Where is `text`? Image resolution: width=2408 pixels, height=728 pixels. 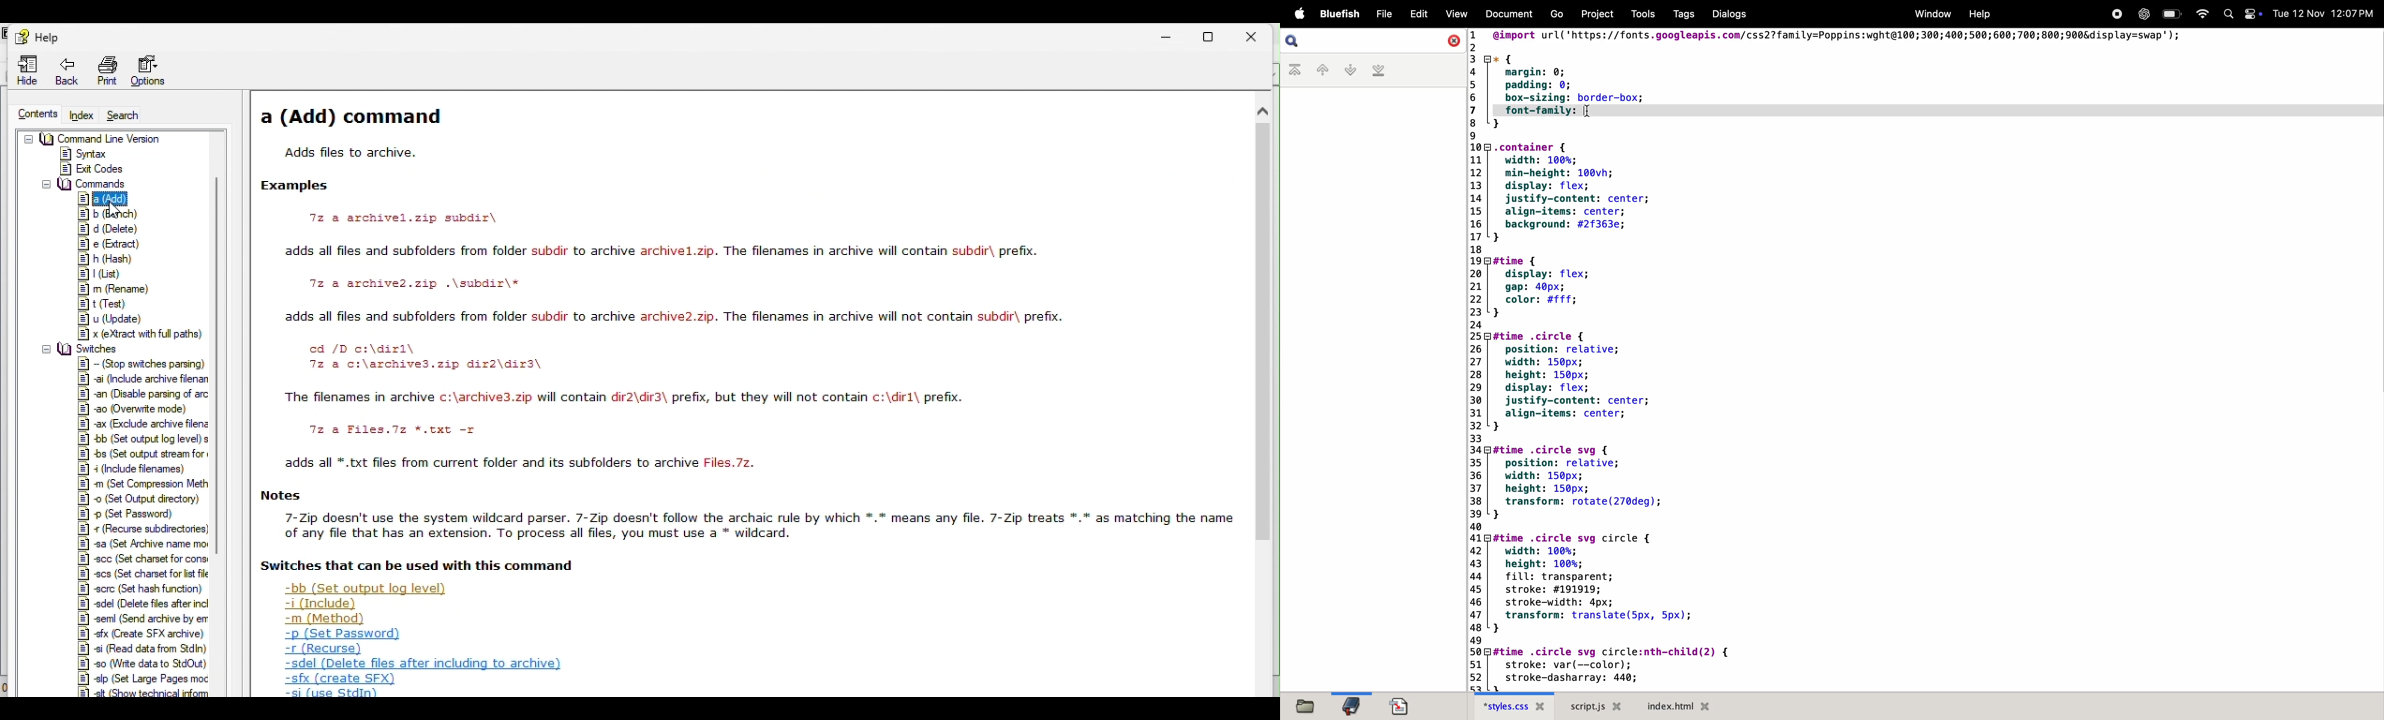
text is located at coordinates (620, 398).